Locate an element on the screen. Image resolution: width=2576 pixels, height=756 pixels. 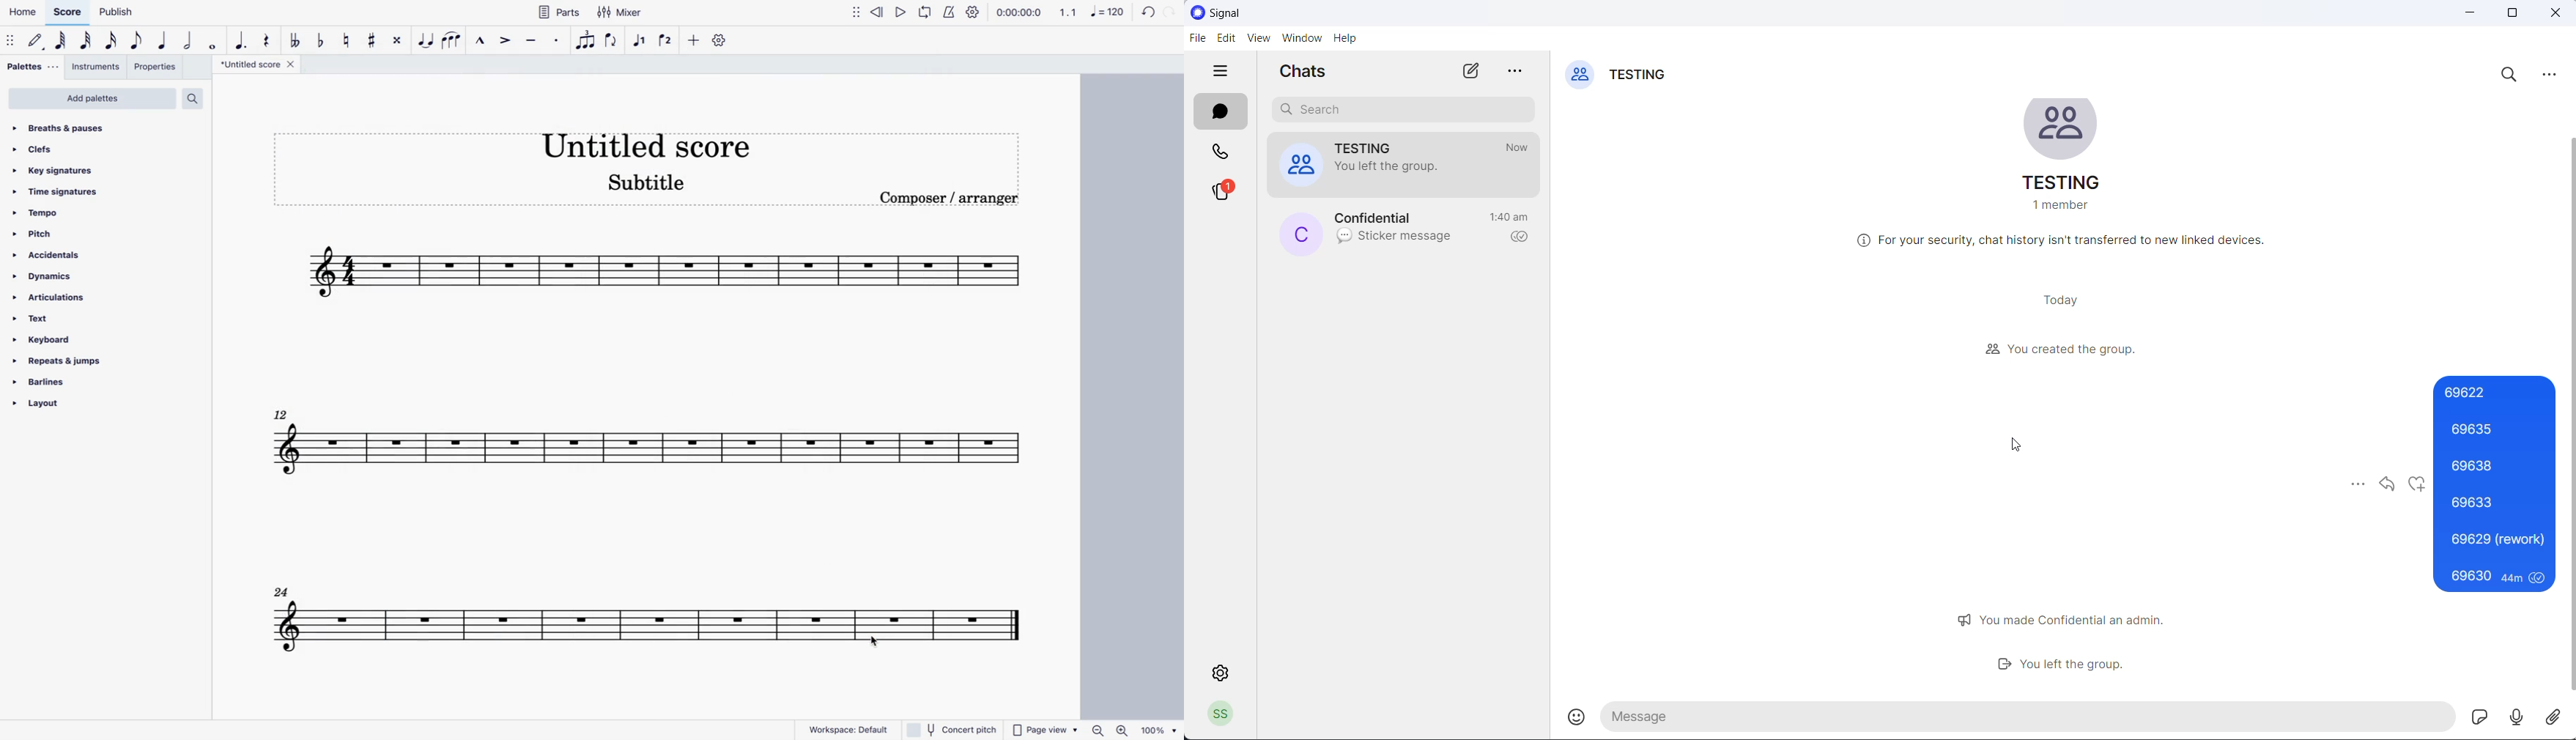
rest is located at coordinates (268, 44).